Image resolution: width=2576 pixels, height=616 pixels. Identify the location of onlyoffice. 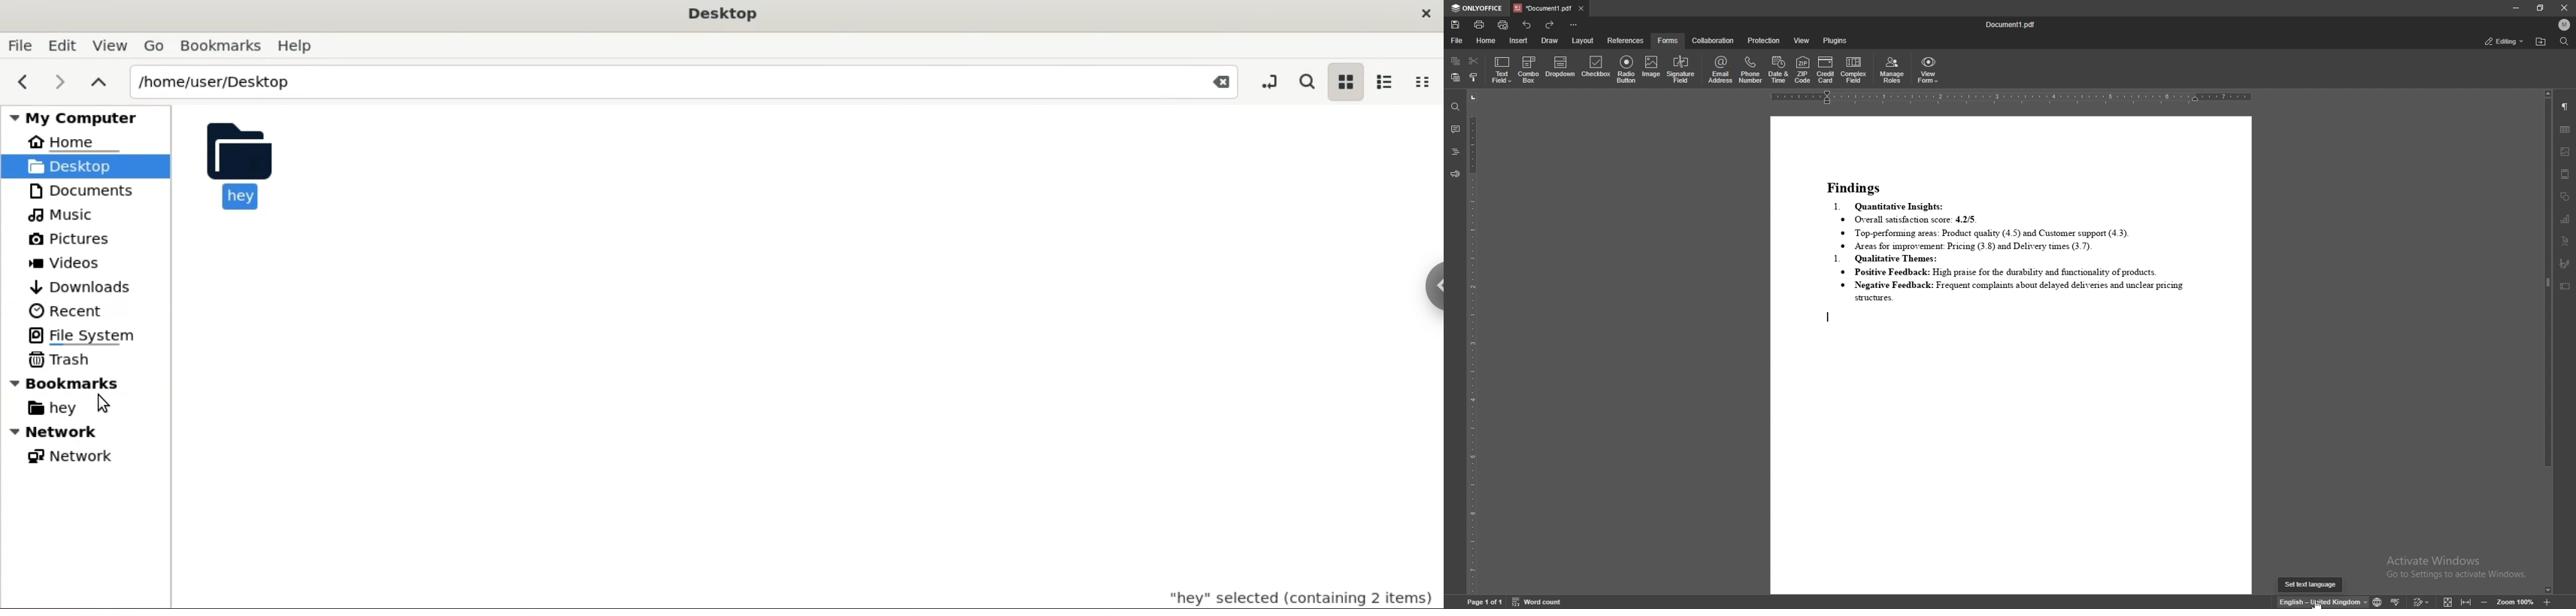
(1477, 8).